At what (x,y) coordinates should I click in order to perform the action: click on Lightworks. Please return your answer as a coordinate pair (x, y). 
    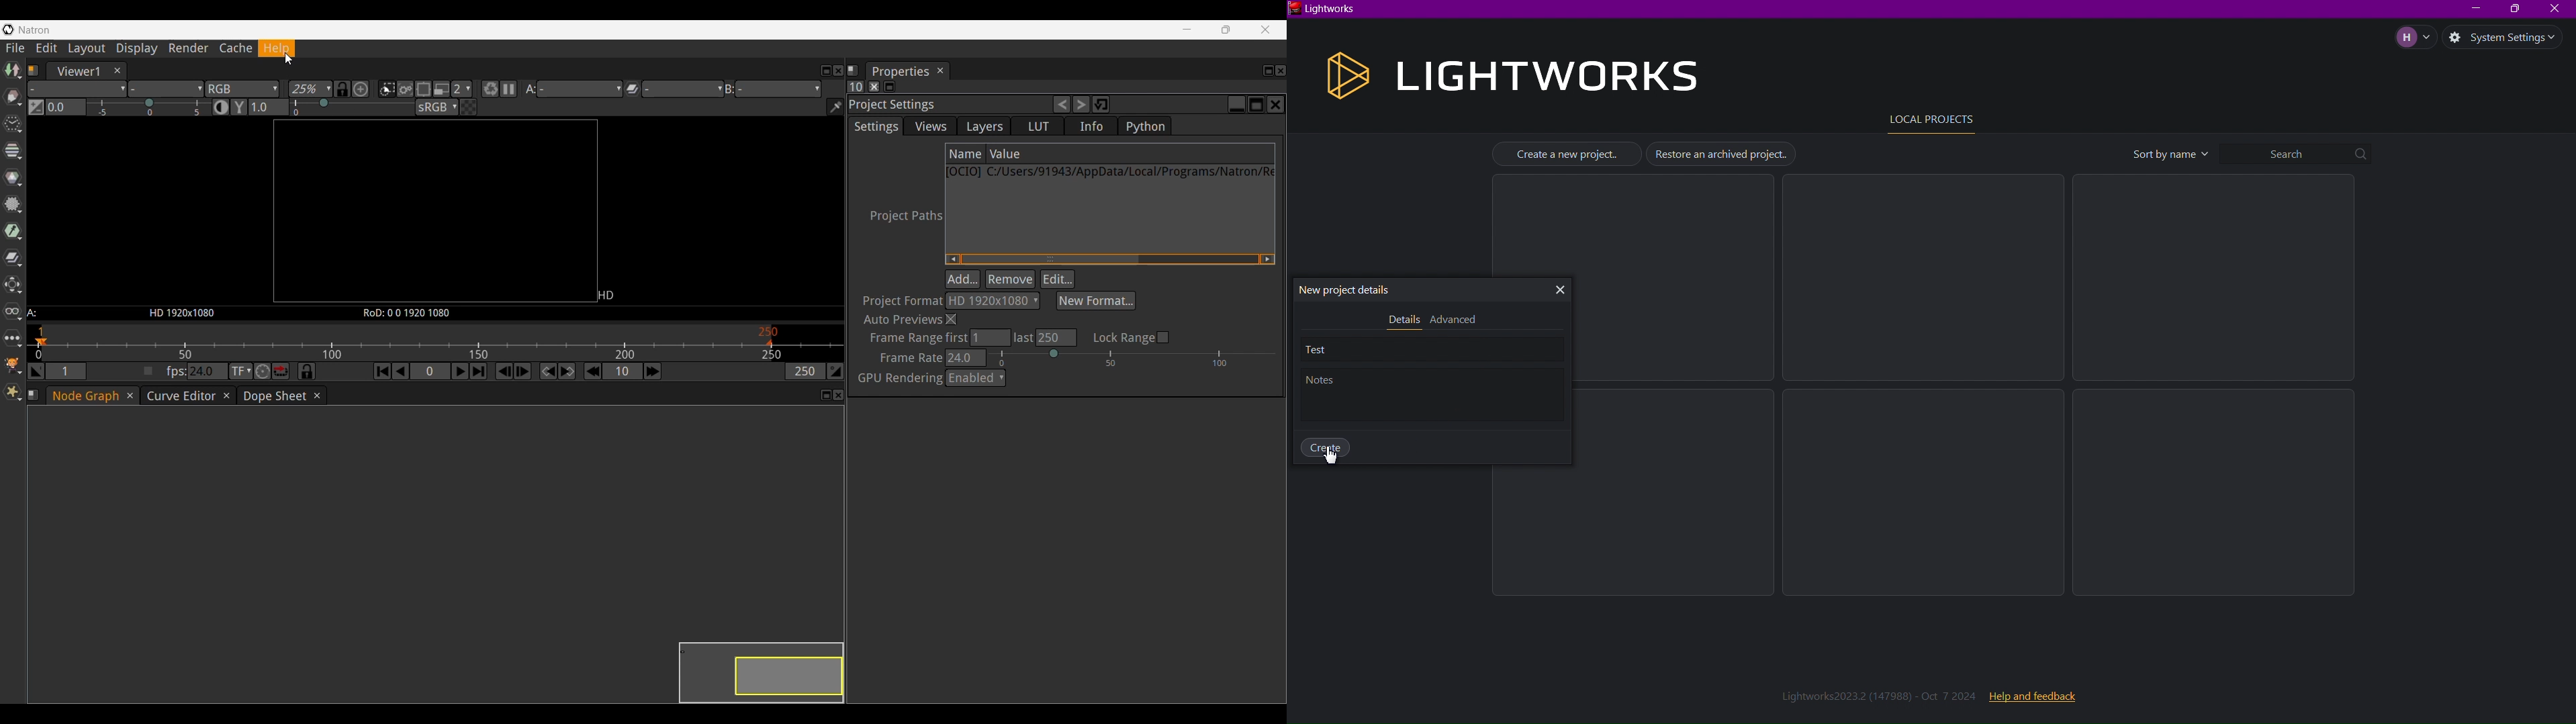
    Looking at the image, I should click on (1546, 76).